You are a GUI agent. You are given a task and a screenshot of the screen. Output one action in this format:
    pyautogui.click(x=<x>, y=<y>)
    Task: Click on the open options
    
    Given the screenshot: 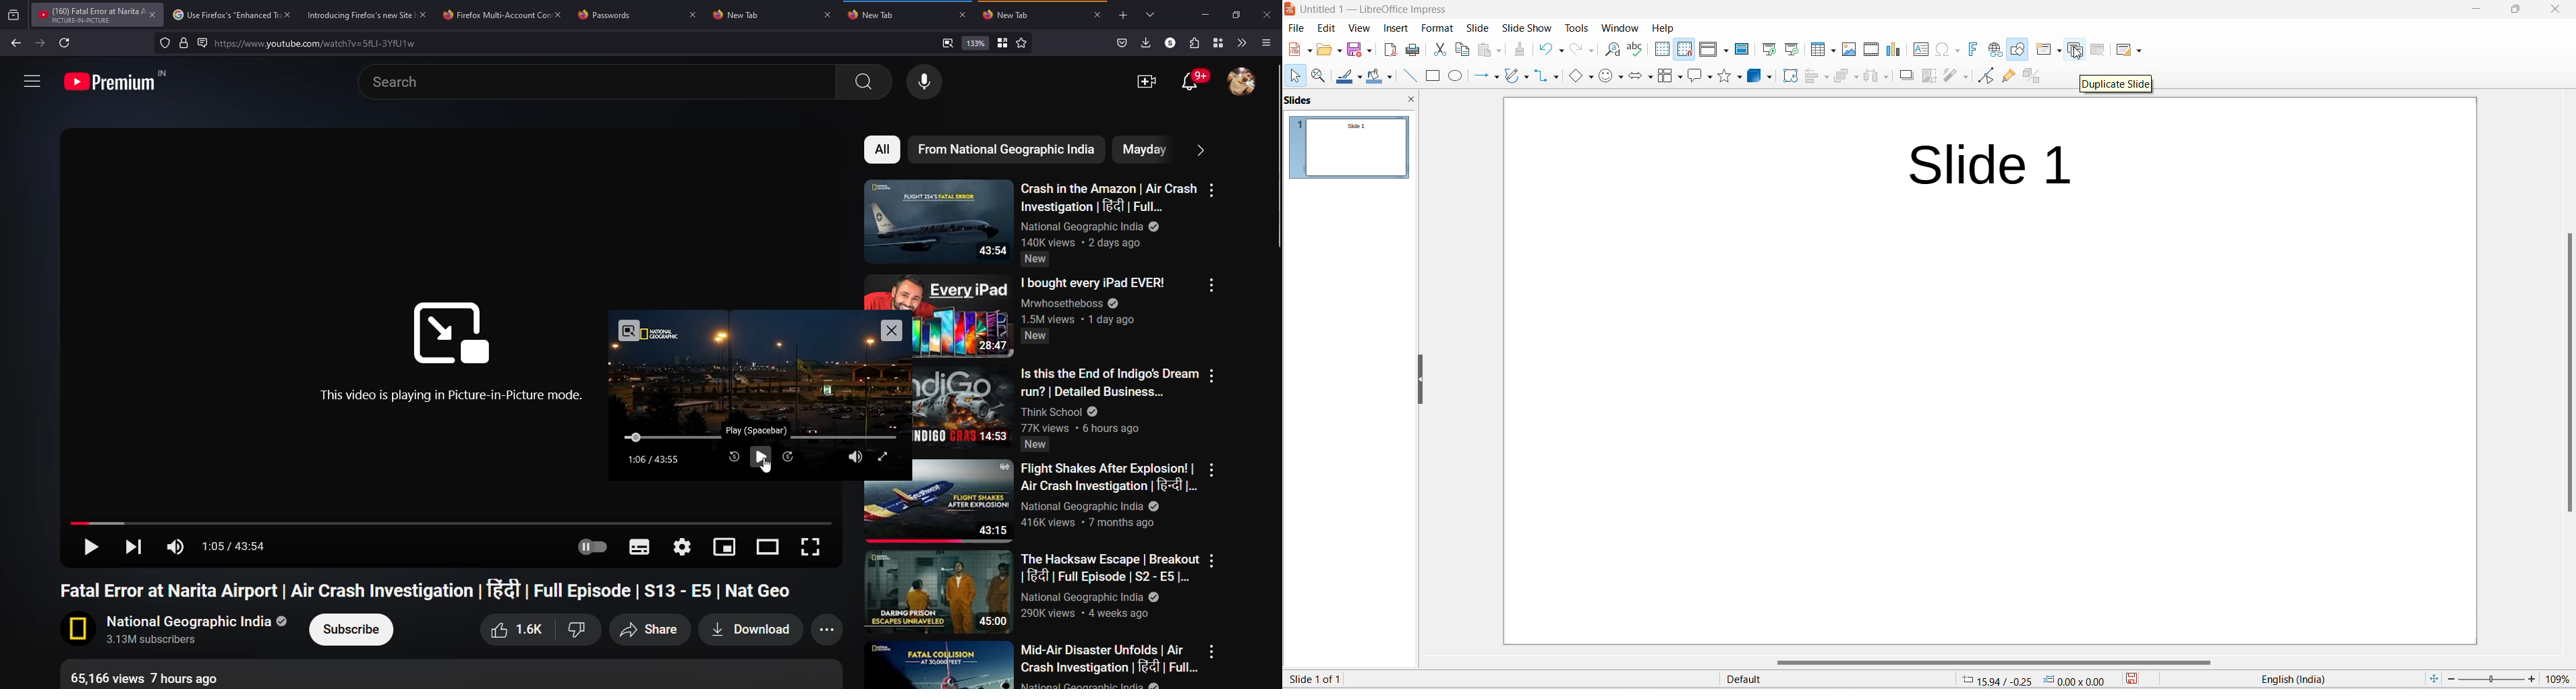 What is the action you would take?
    pyautogui.click(x=1329, y=50)
    